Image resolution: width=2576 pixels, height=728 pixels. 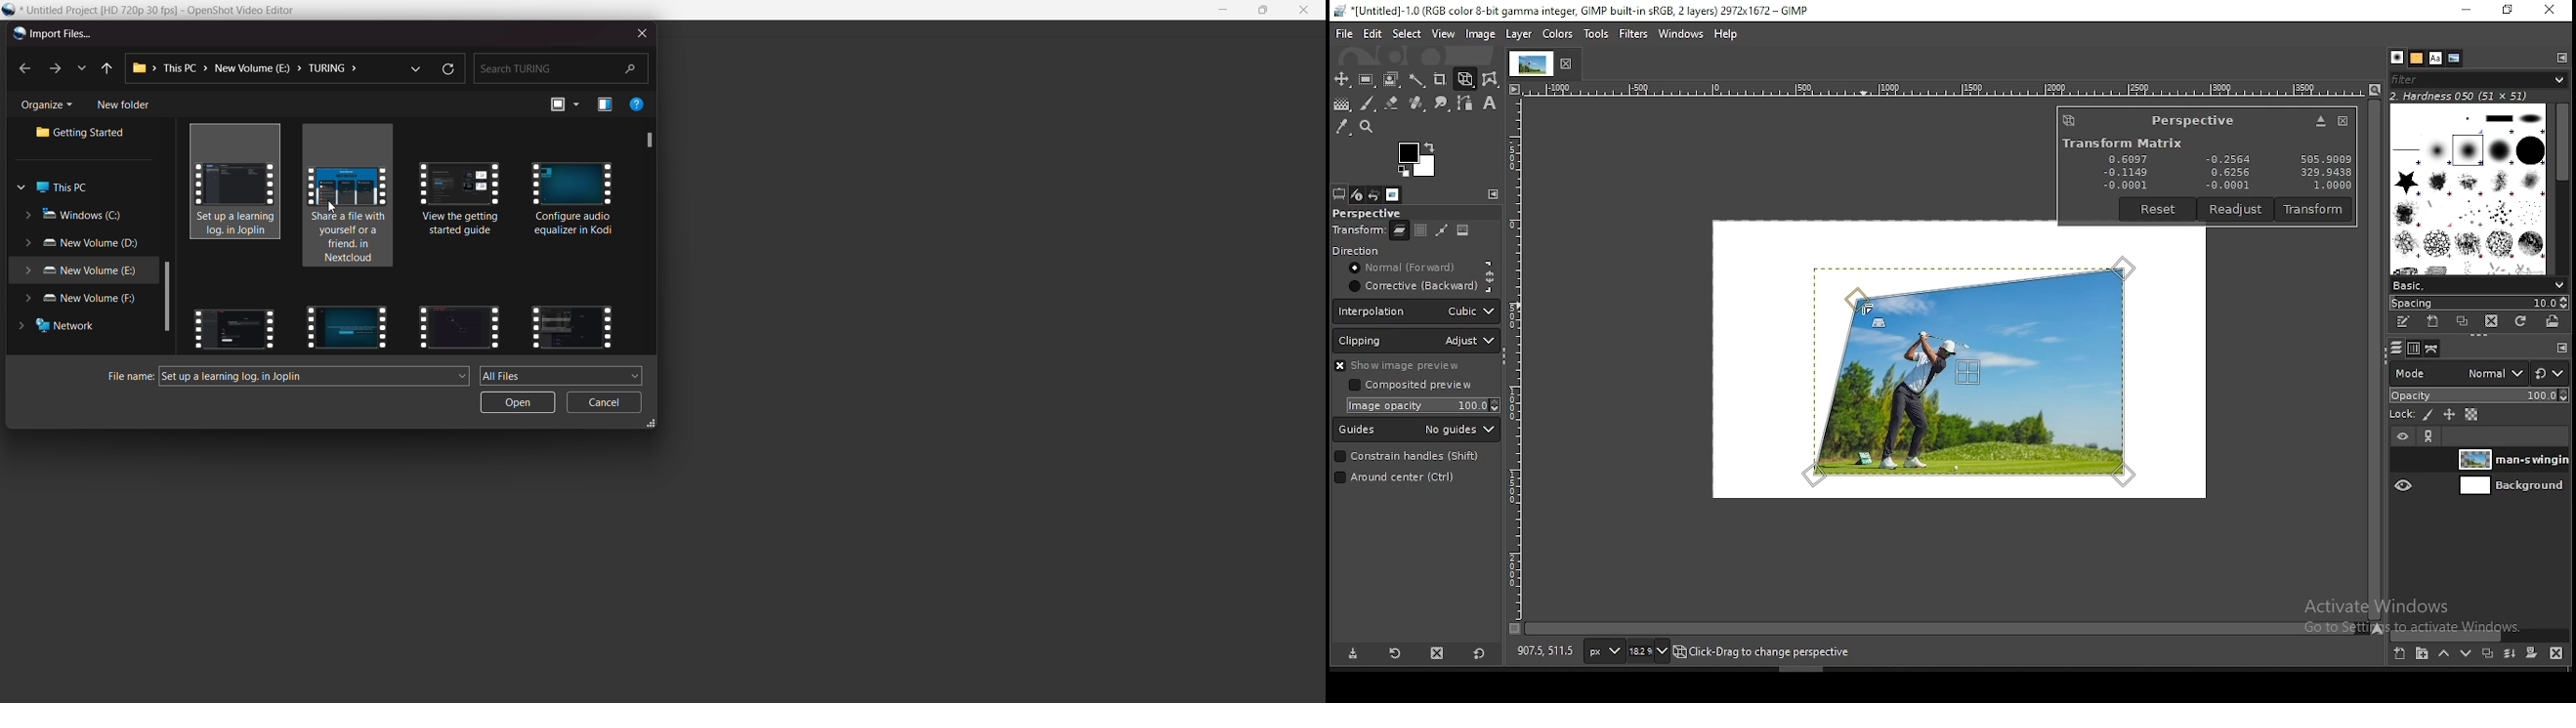 What do you see at coordinates (1304, 10) in the screenshot?
I see `close` at bounding box center [1304, 10].